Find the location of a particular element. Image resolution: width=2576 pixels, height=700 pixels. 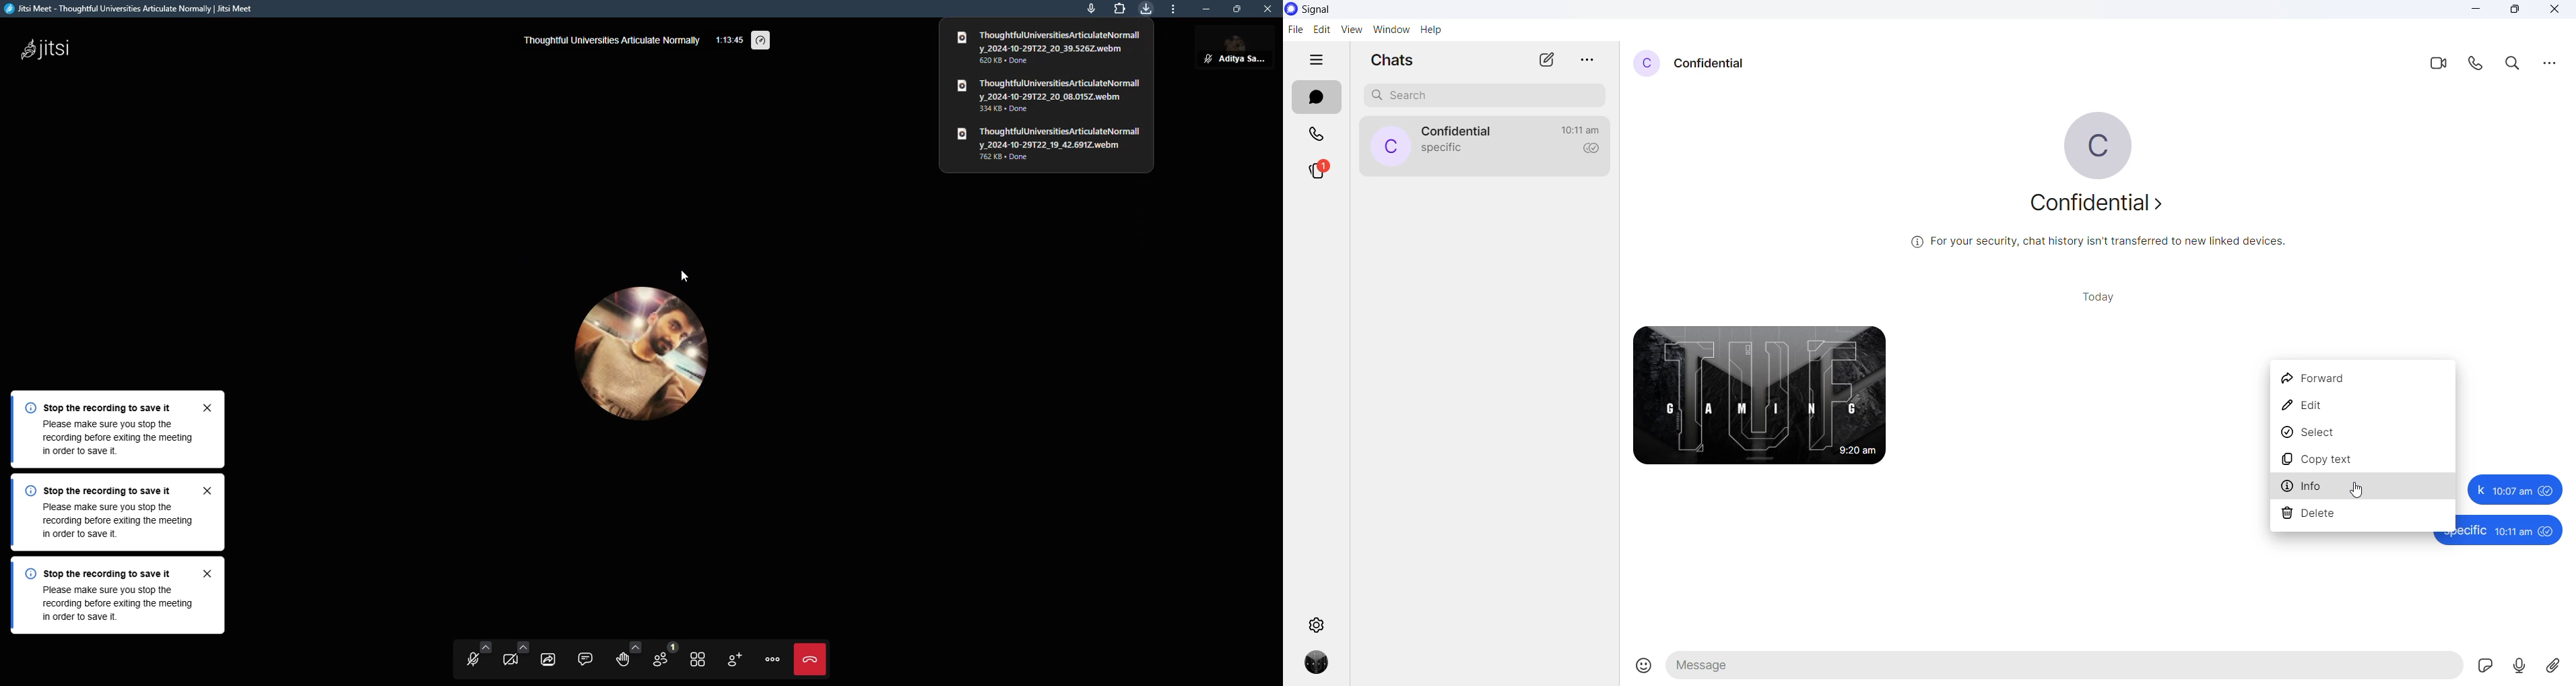

help is located at coordinates (1430, 31).